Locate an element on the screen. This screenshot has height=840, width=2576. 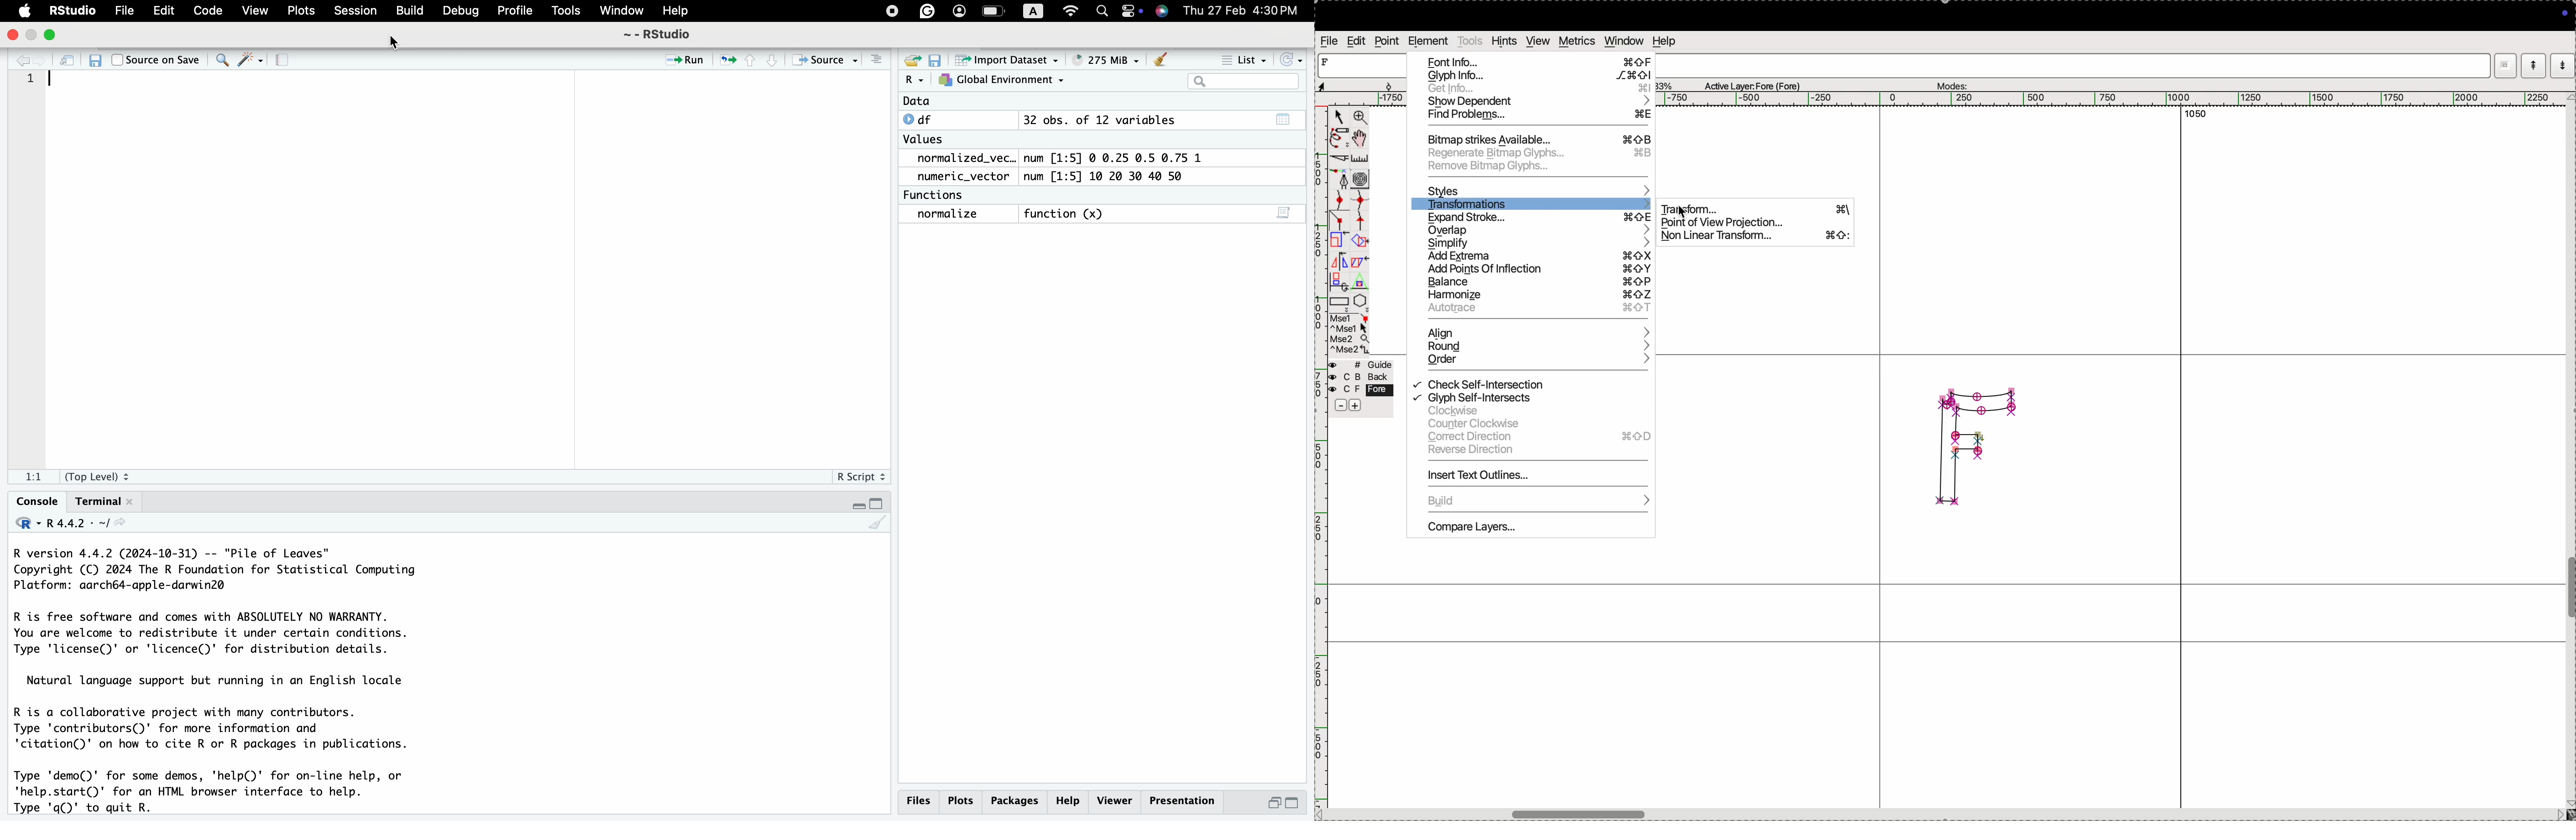
RStudio is located at coordinates (73, 10).